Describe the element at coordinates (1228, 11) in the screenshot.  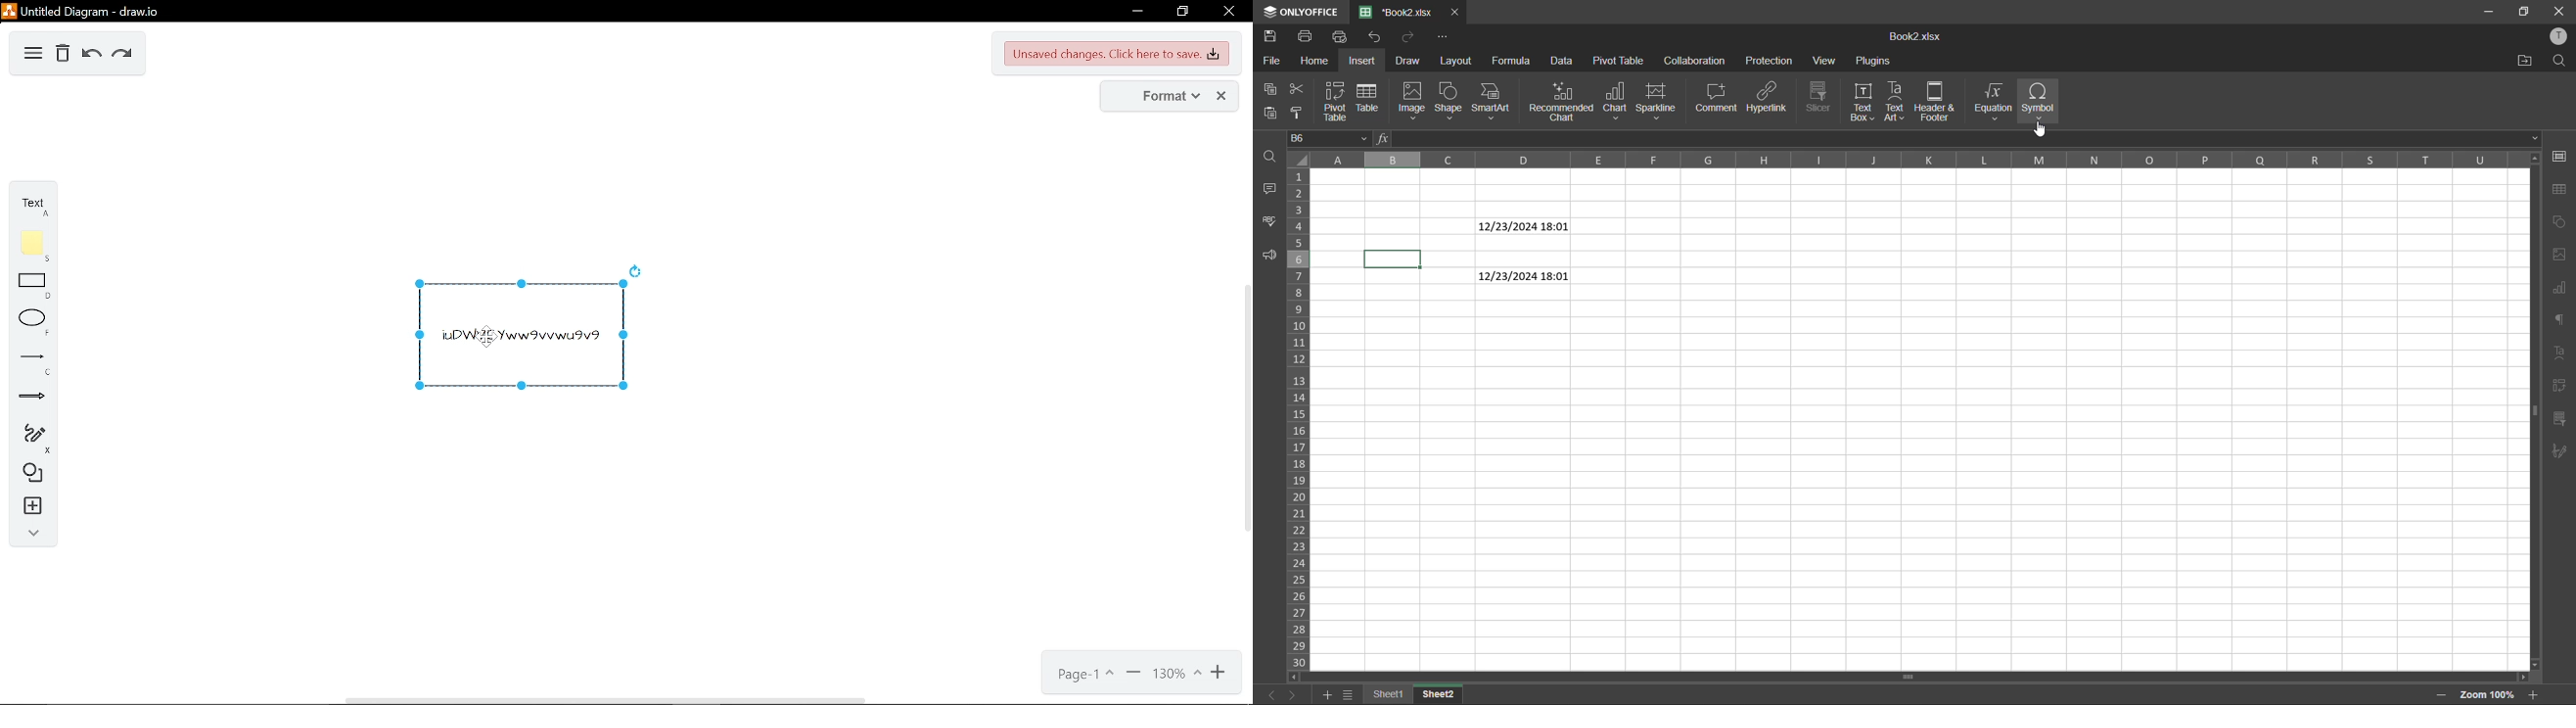
I see `close` at that location.